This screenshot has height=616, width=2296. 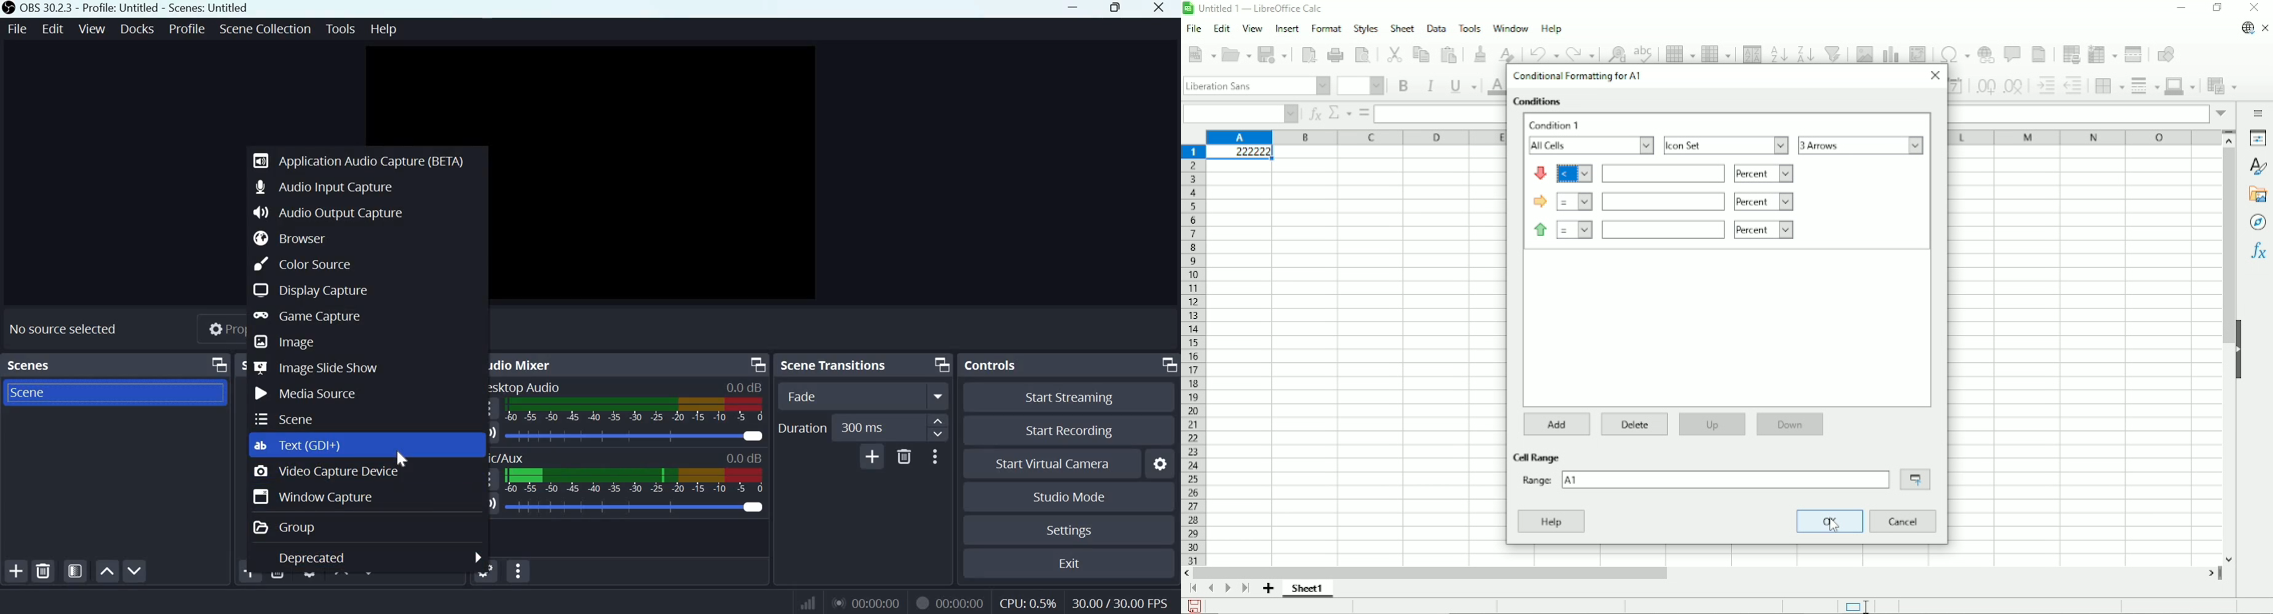 What do you see at coordinates (1069, 397) in the screenshot?
I see `Start streaming` at bounding box center [1069, 397].